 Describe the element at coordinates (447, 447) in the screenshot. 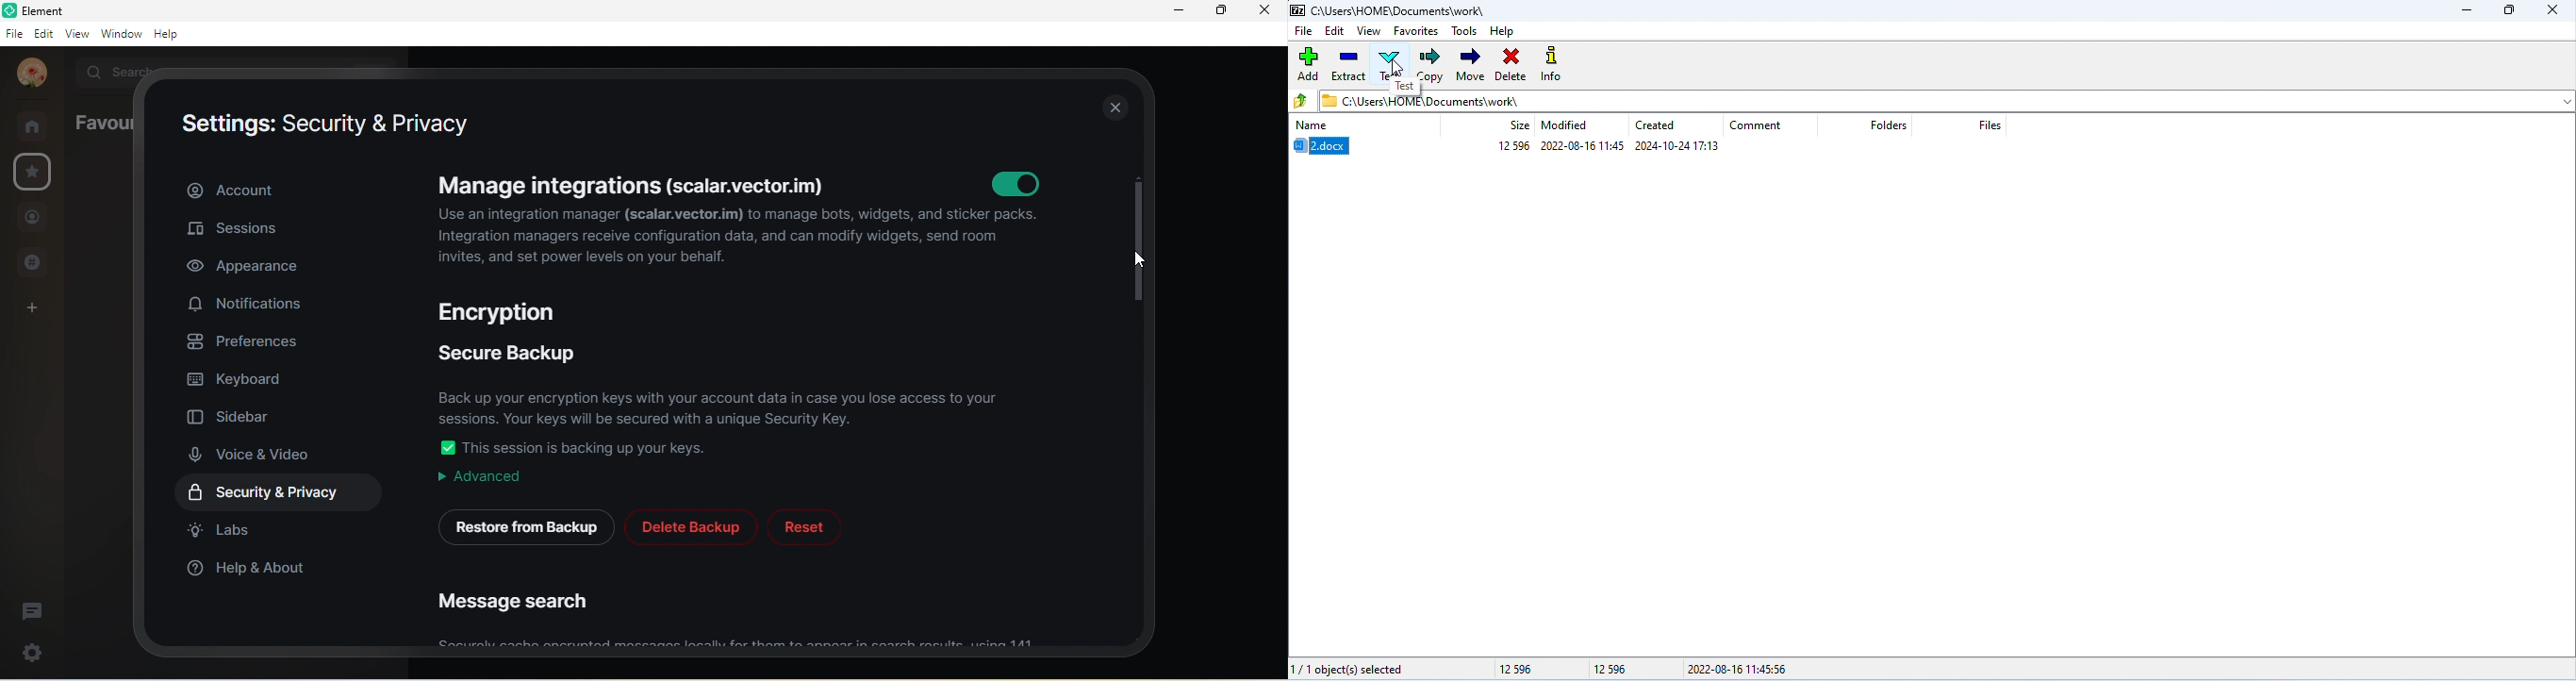

I see `toggle switch` at that location.